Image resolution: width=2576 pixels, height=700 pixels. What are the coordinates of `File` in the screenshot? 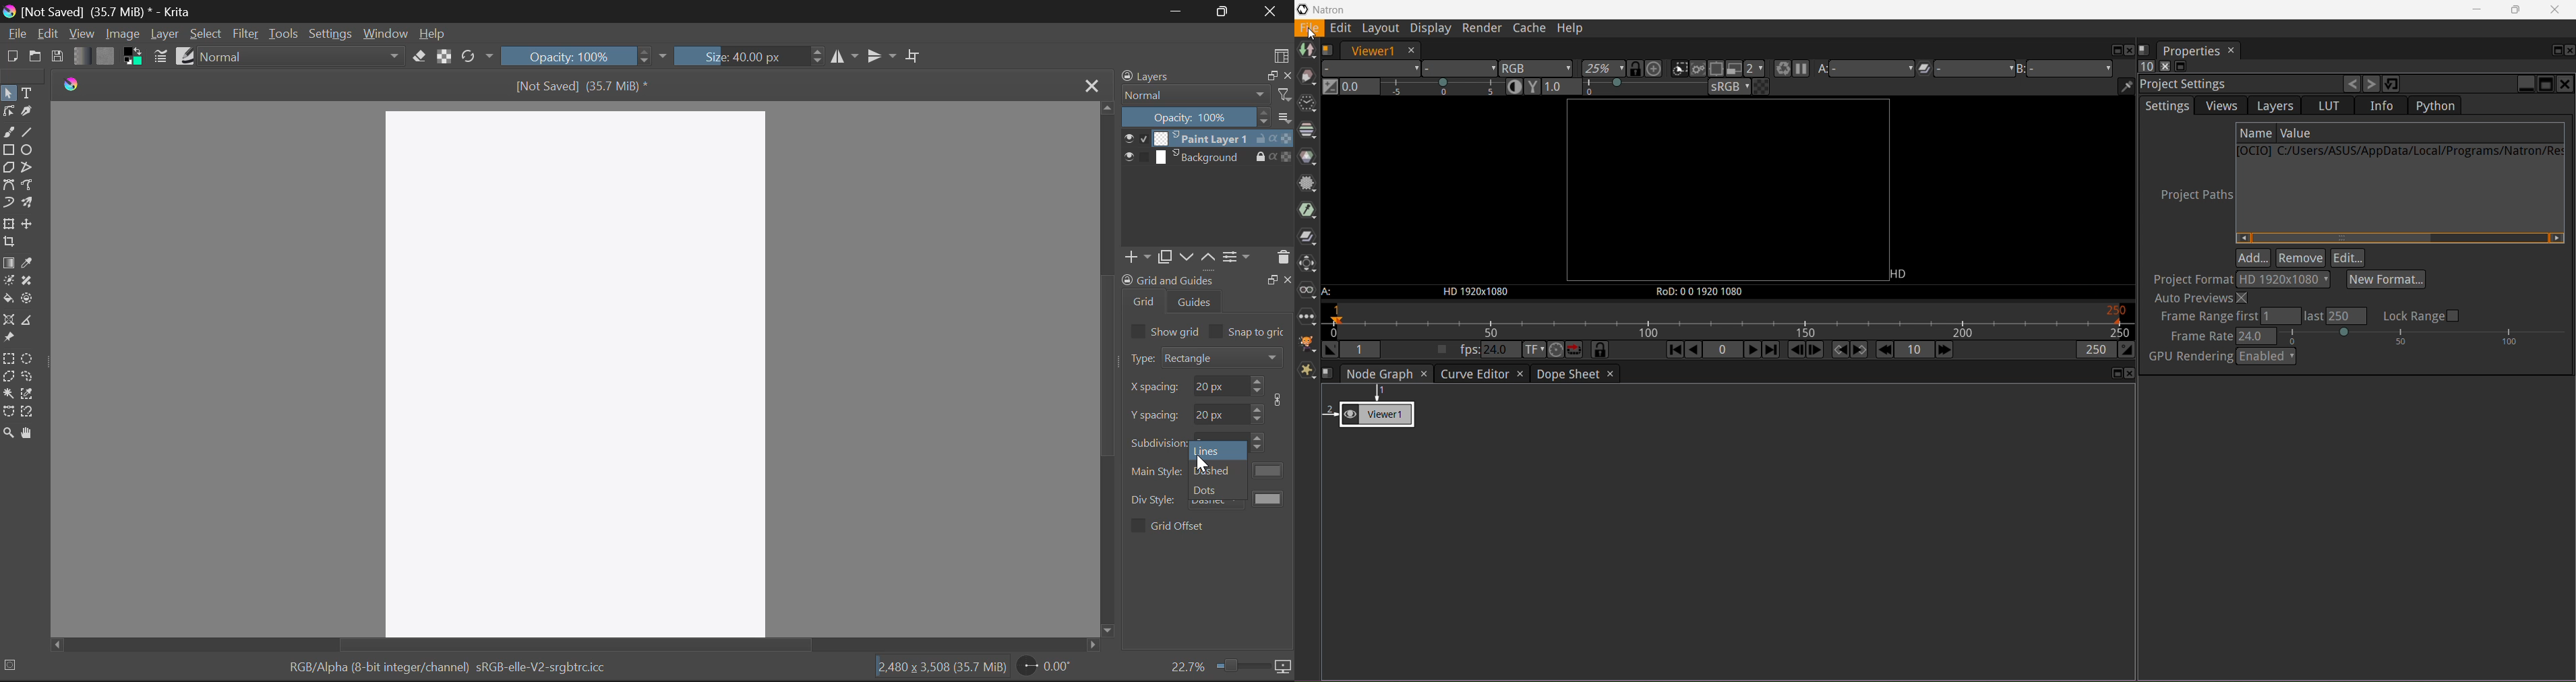 It's located at (16, 34).